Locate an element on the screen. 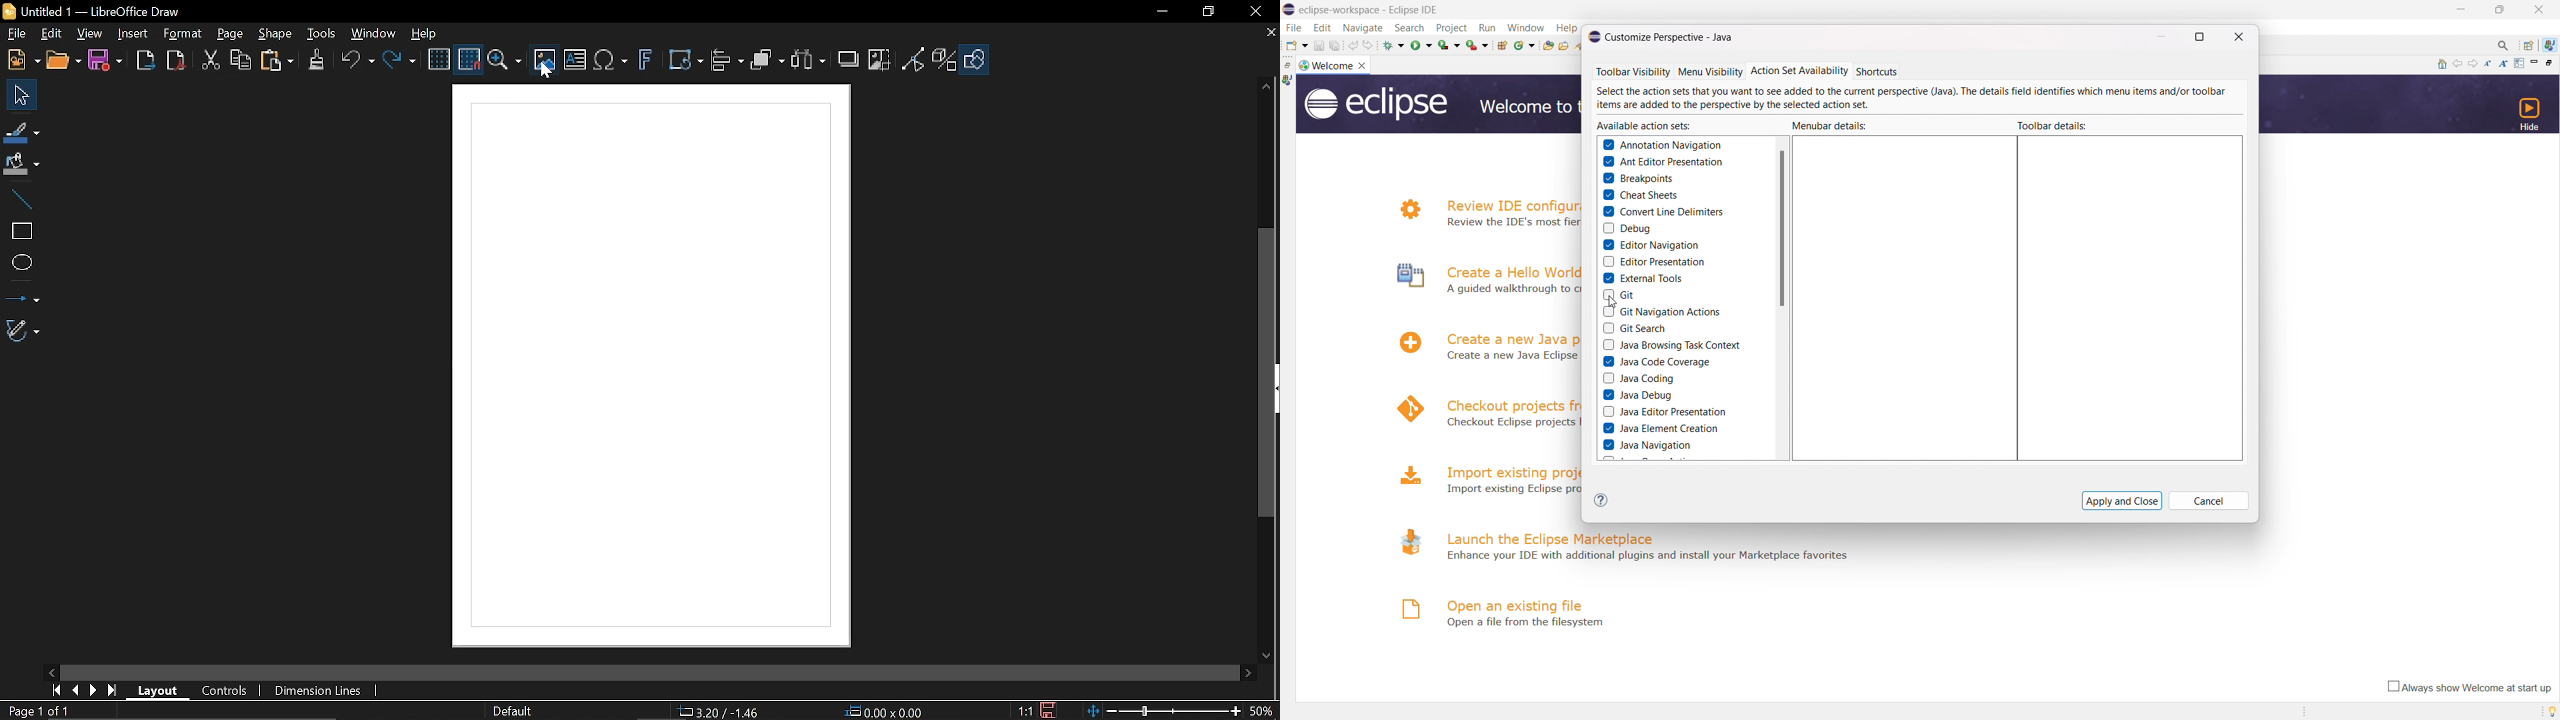 This screenshot has height=728, width=2576. Layout is located at coordinates (157, 690).